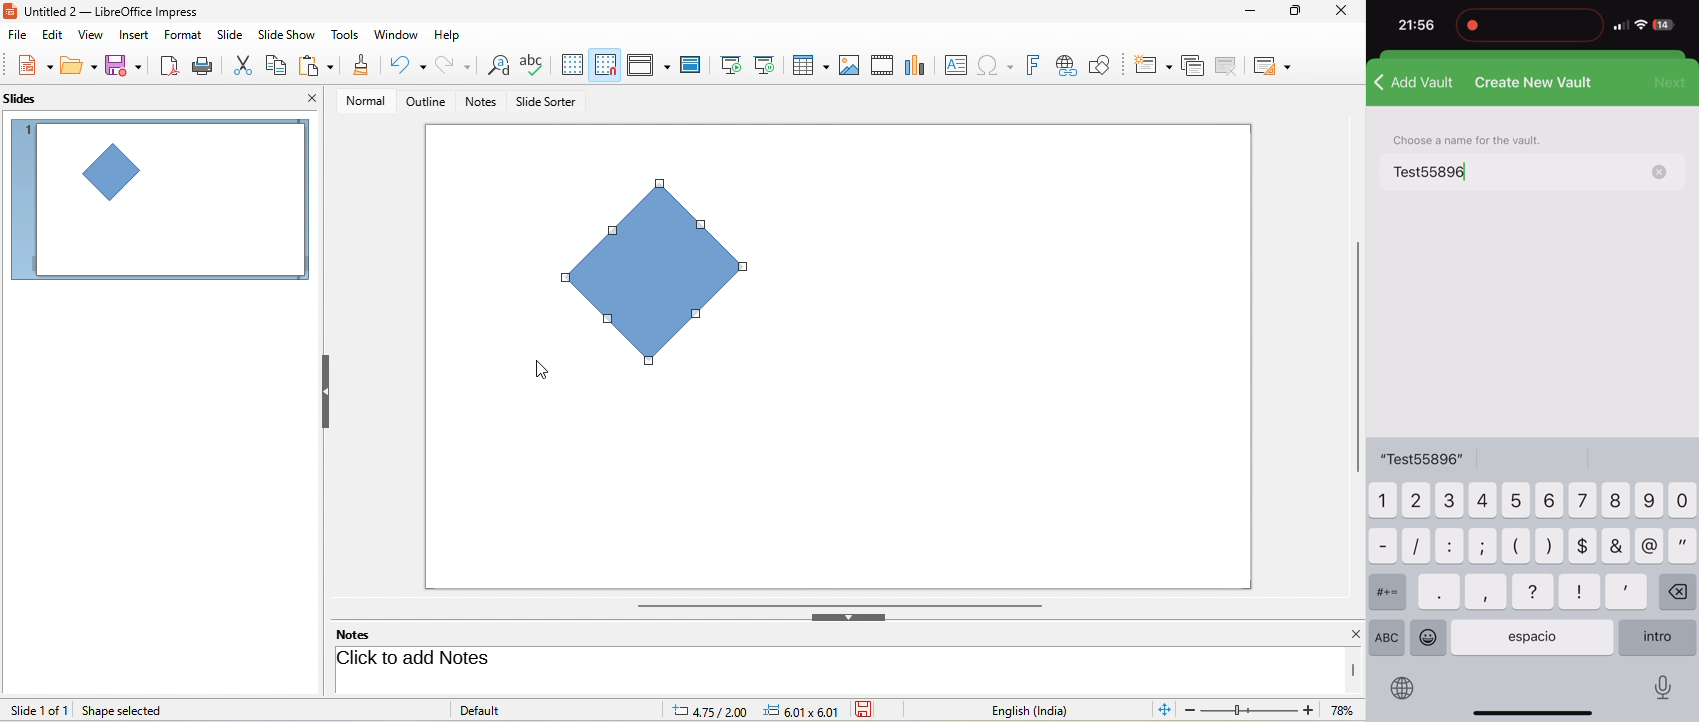  Describe the element at coordinates (422, 102) in the screenshot. I see `outline` at that location.